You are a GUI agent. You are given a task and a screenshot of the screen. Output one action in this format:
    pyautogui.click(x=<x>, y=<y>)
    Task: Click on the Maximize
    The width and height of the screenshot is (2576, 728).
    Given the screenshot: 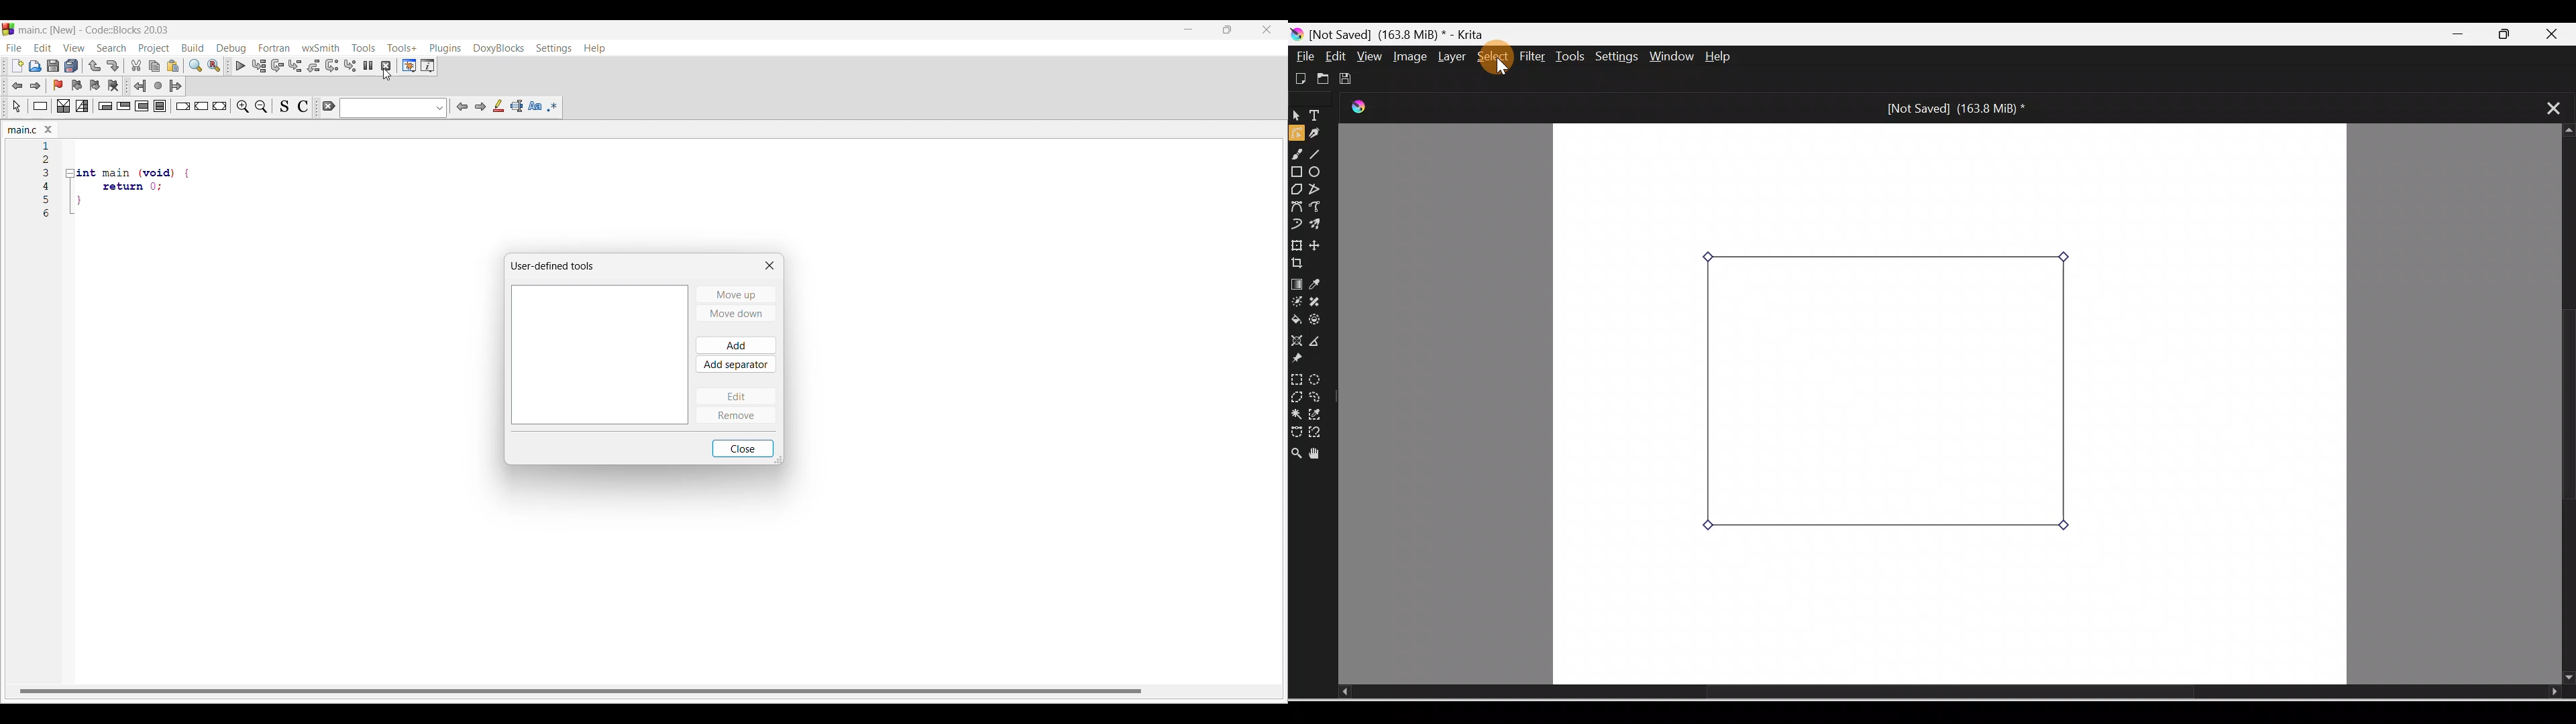 What is the action you would take?
    pyautogui.click(x=2512, y=35)
    